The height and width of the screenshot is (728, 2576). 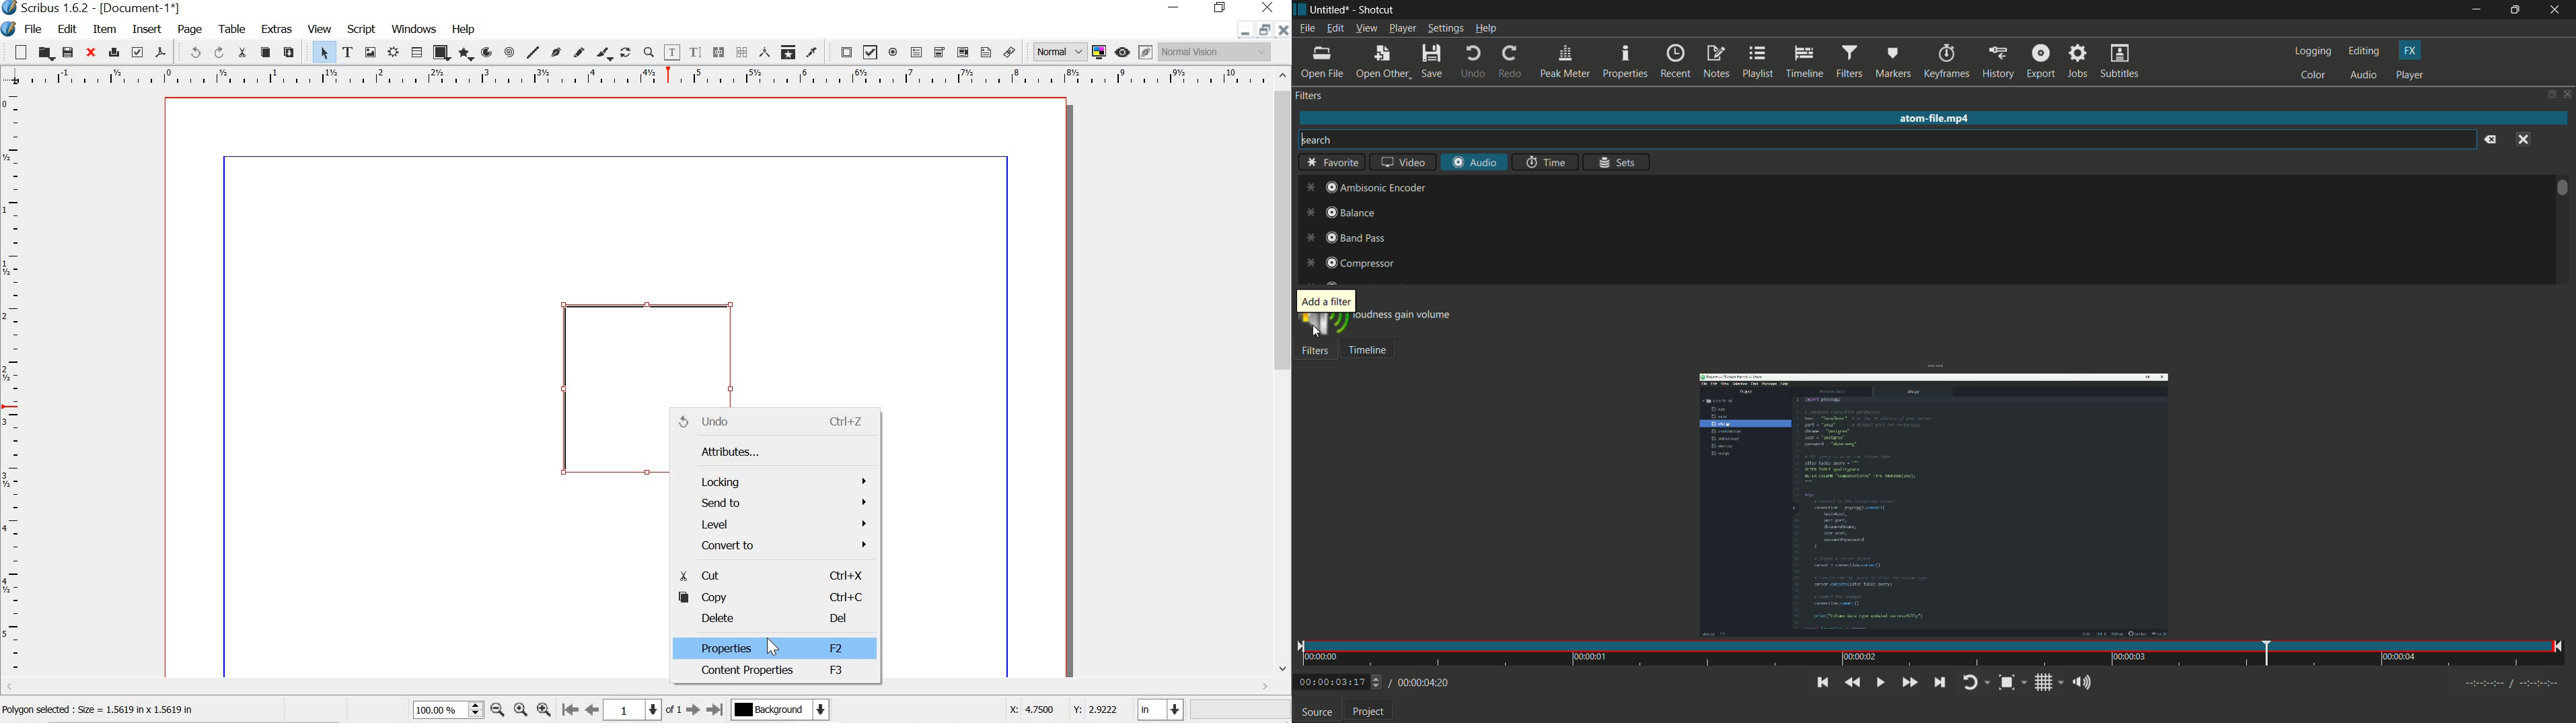 What do you see at coordinates (1421, 681) in the screenshot?
I see `/00:00:04:20(total time)` at bounding box center [1421, 681].